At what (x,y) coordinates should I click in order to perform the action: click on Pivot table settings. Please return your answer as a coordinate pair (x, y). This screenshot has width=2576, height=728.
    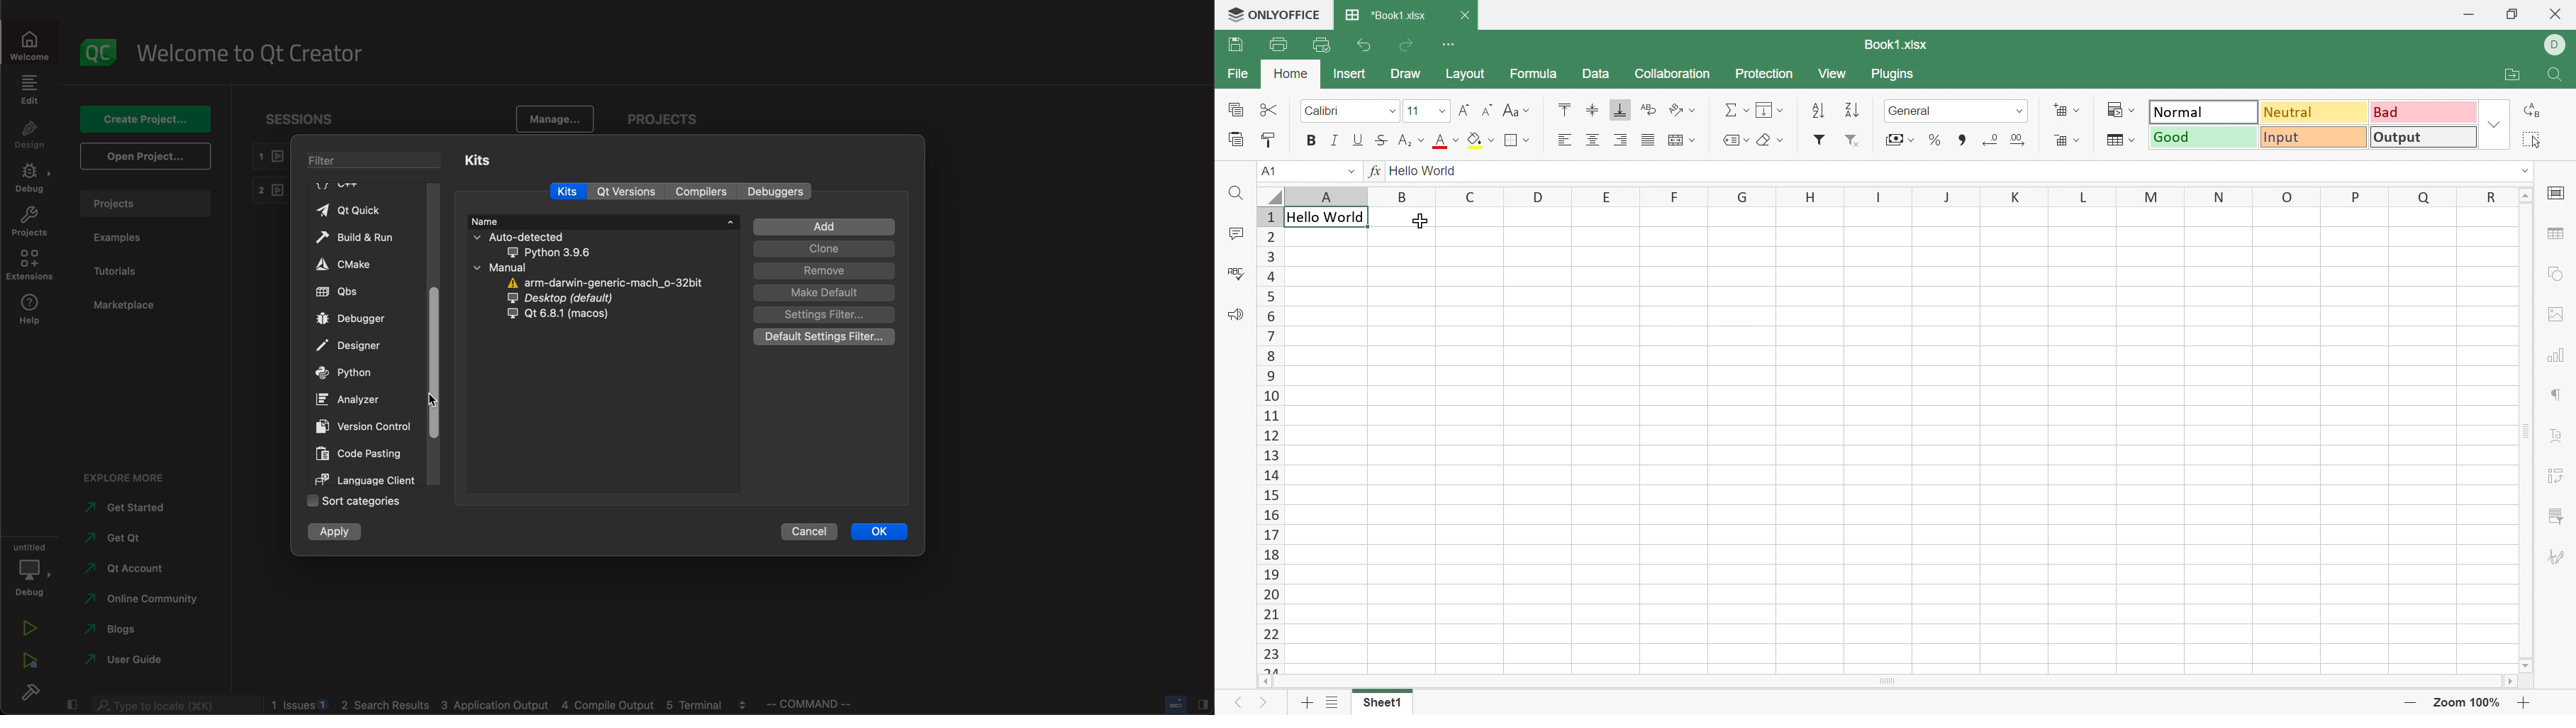
    Looking at the image, I should click on (2554, 477).